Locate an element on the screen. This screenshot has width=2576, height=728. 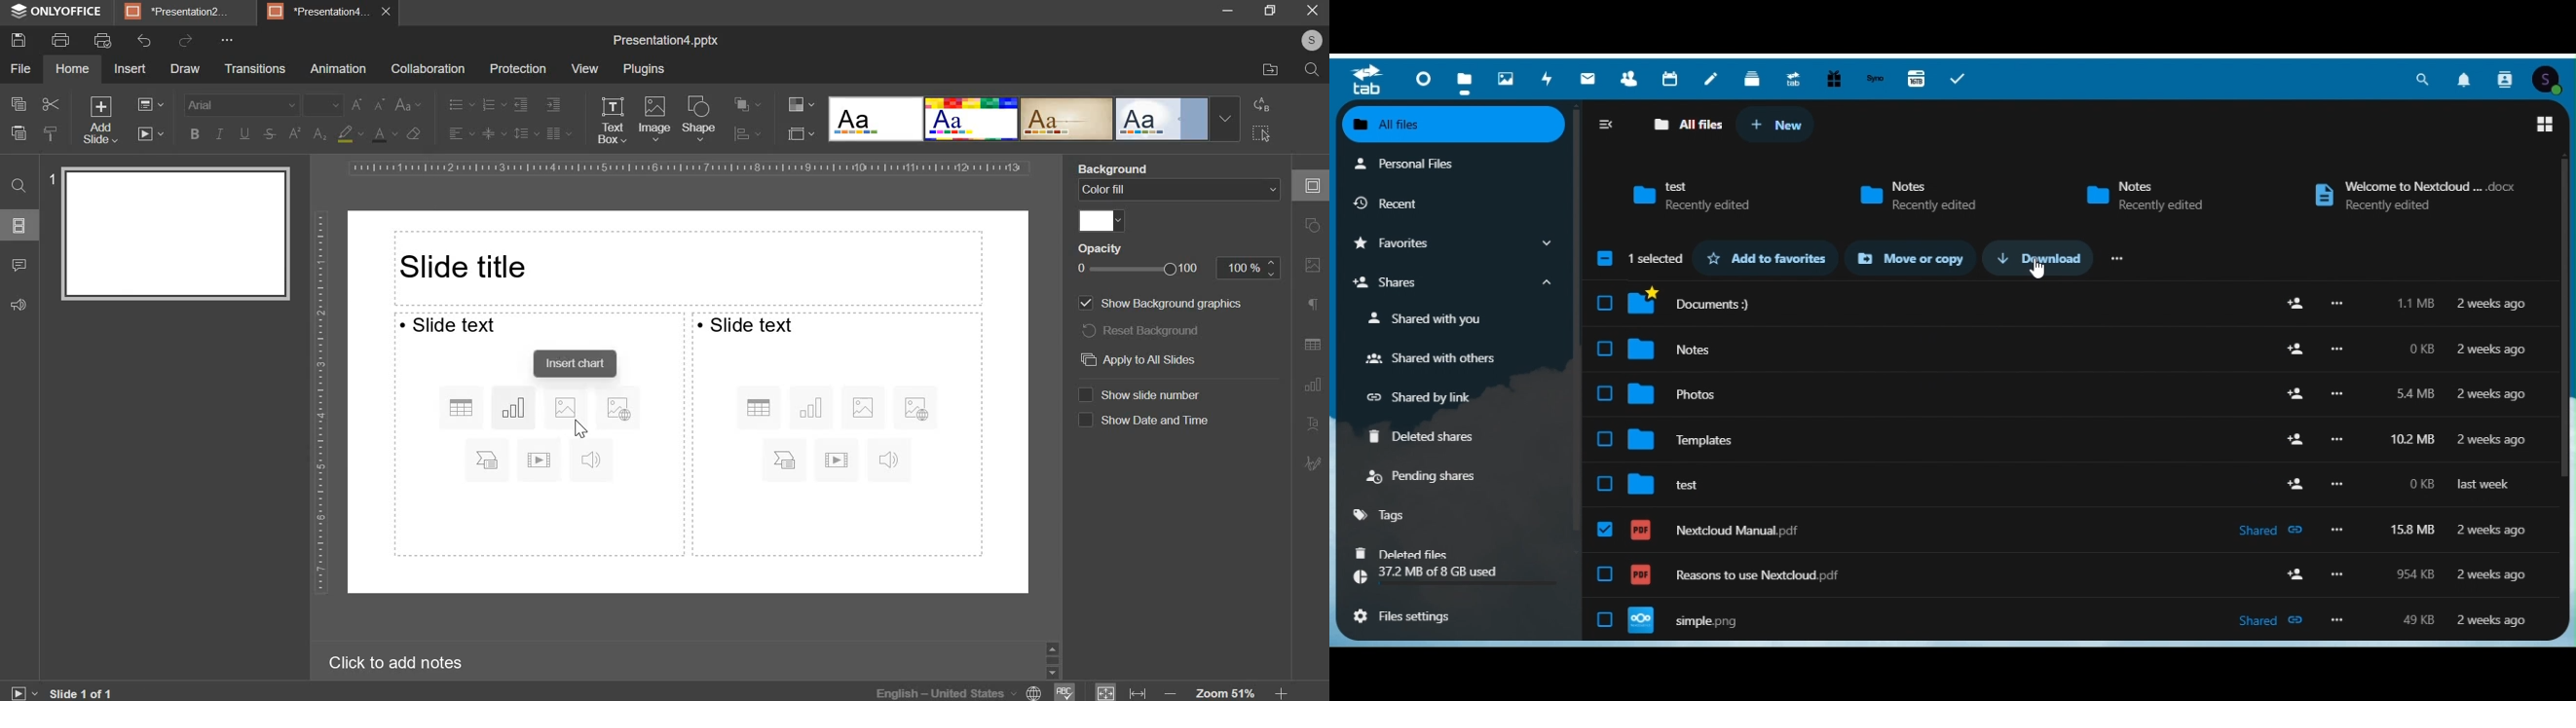
animation is located at coordinates (339, 70).